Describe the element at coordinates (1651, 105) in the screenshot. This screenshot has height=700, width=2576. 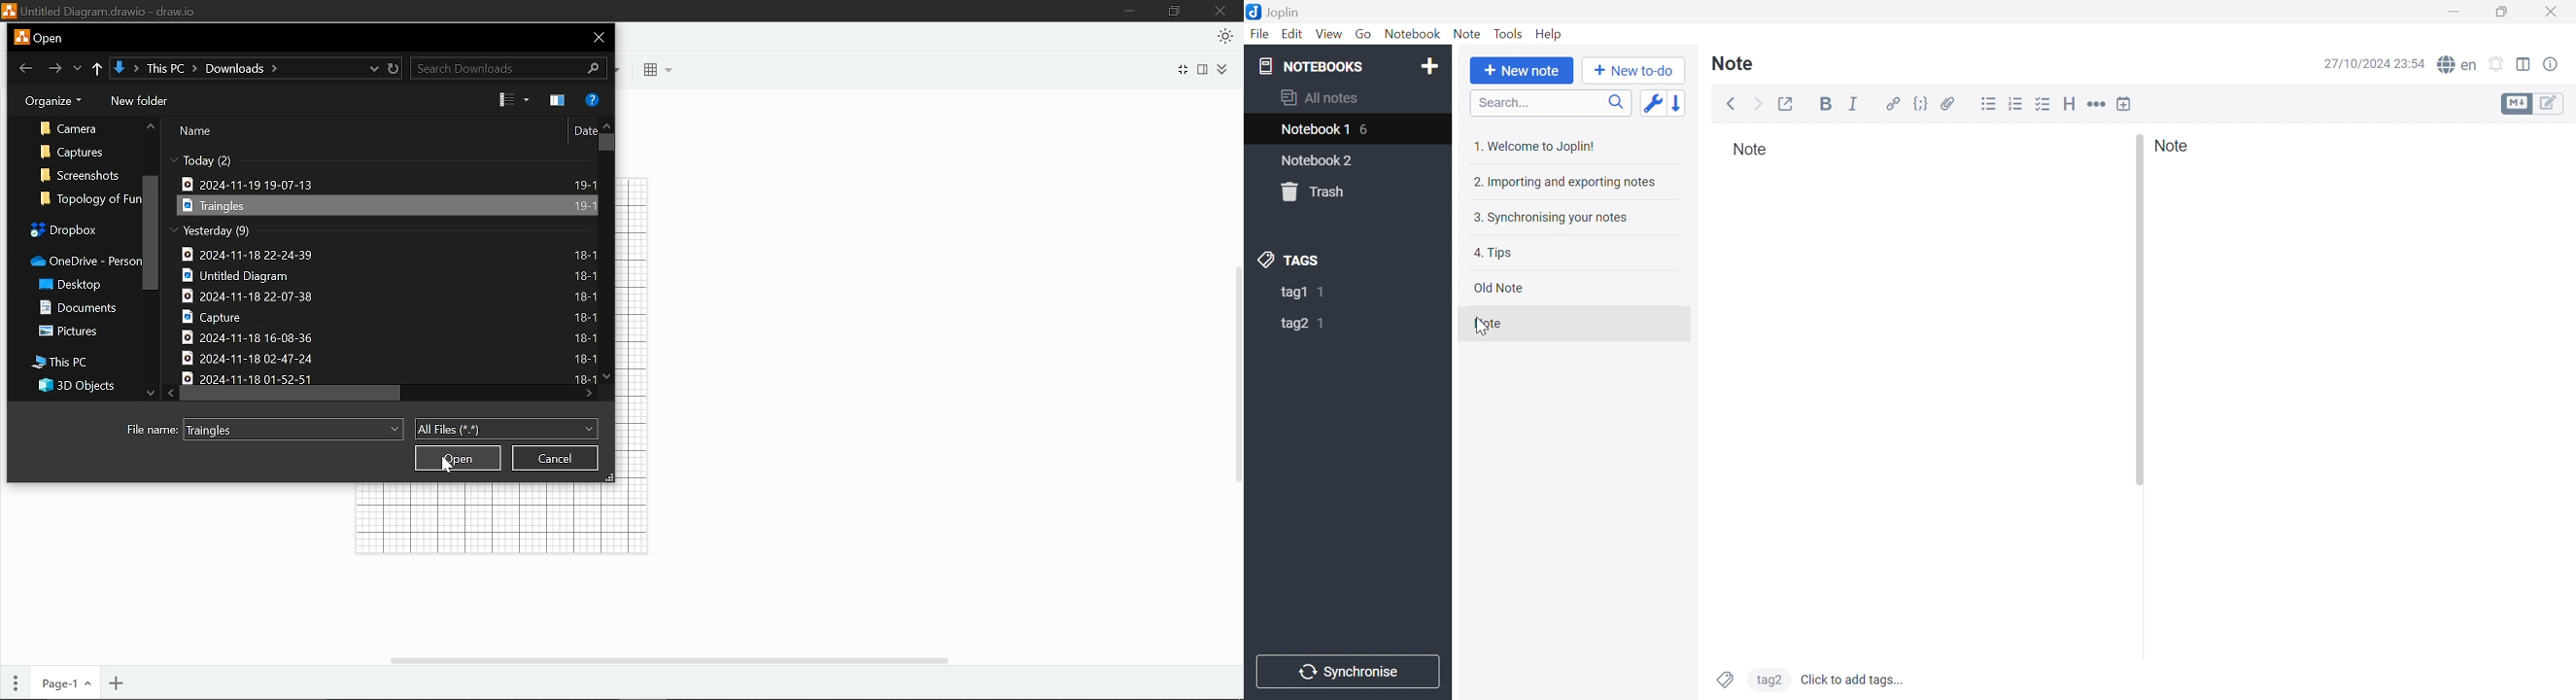
I see `Toggle sort order field: updated date -> created date` at that location.